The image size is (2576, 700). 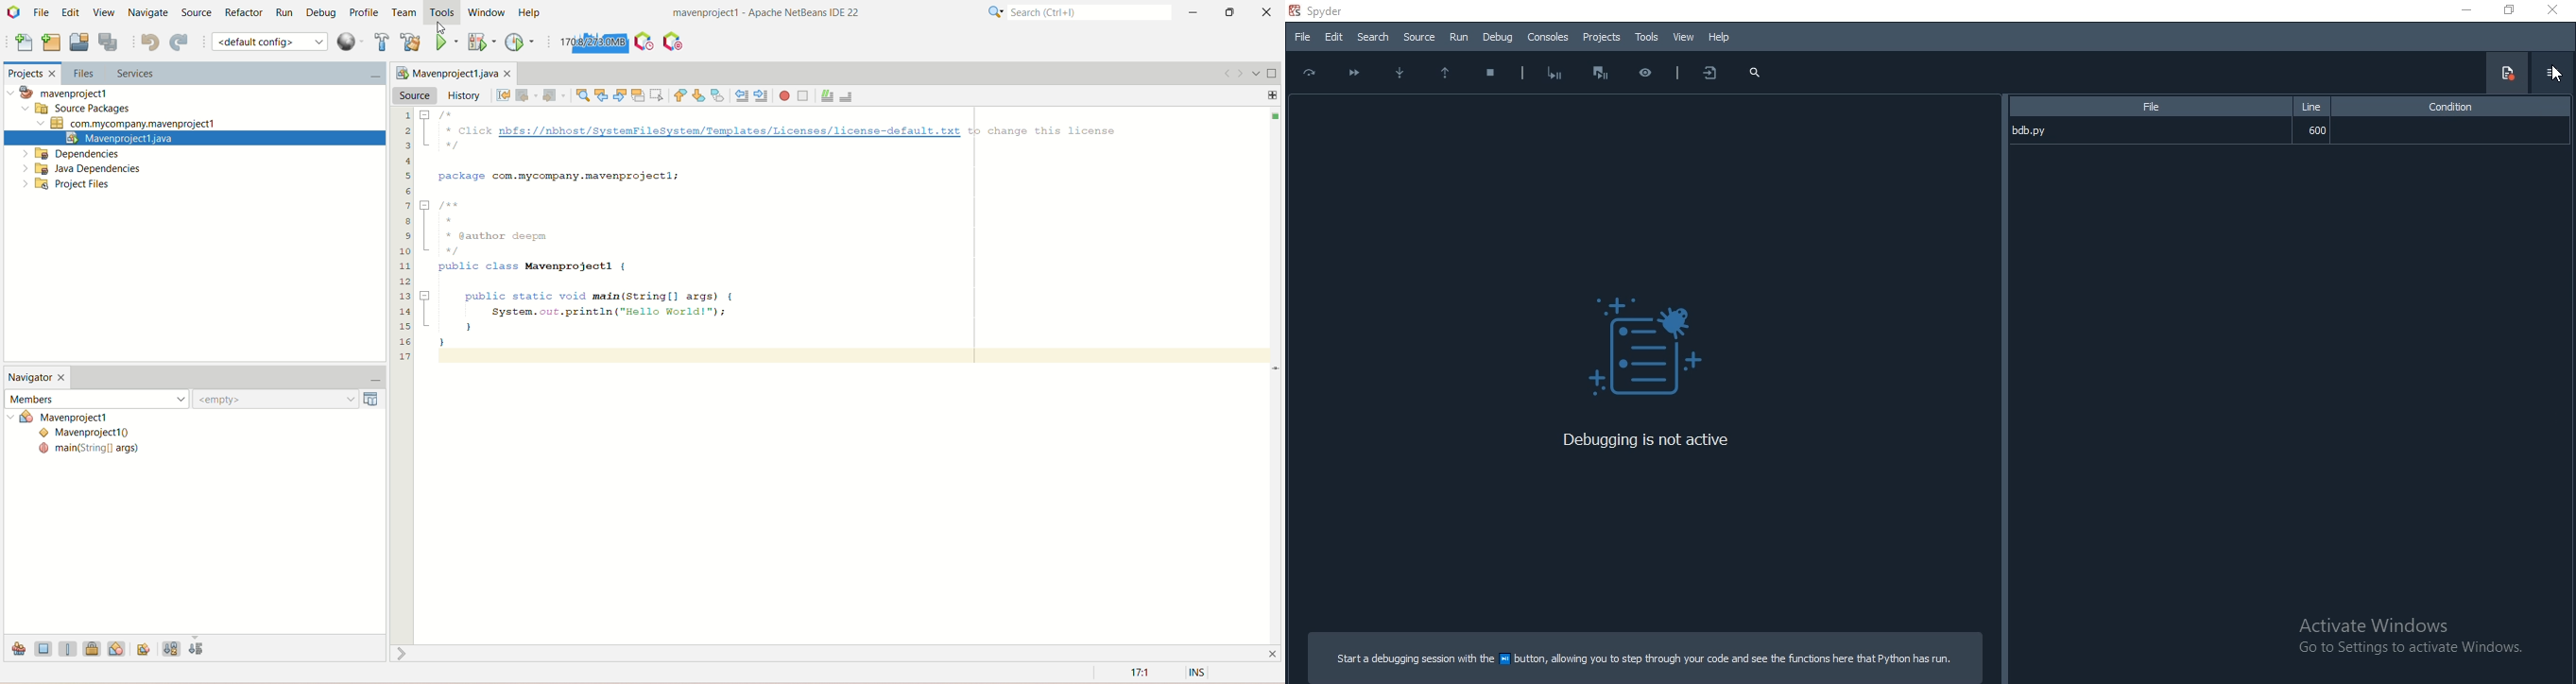 What do you see at coordinates (1459, 37) in the screenshot?
I see `Run` at bounding box center [1459, 37].